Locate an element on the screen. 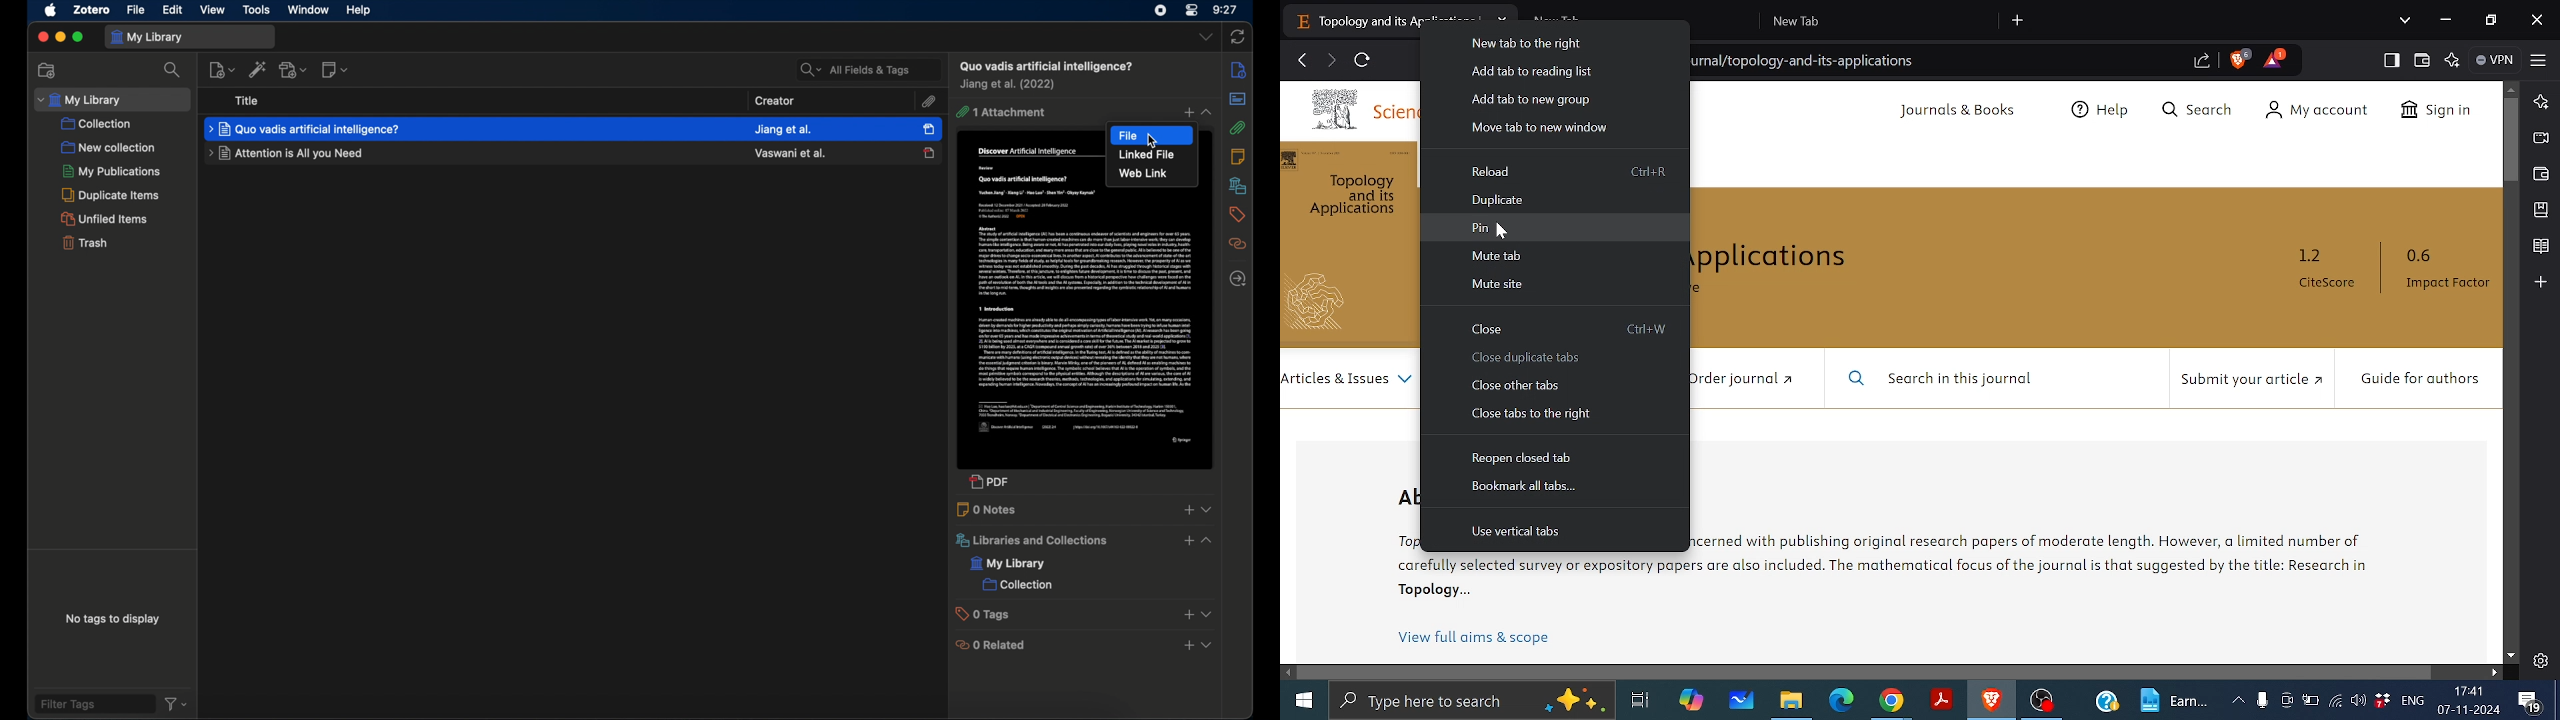 The height and width of the screenshot is (728, 2576). info is located at coordinates (1238, 69).